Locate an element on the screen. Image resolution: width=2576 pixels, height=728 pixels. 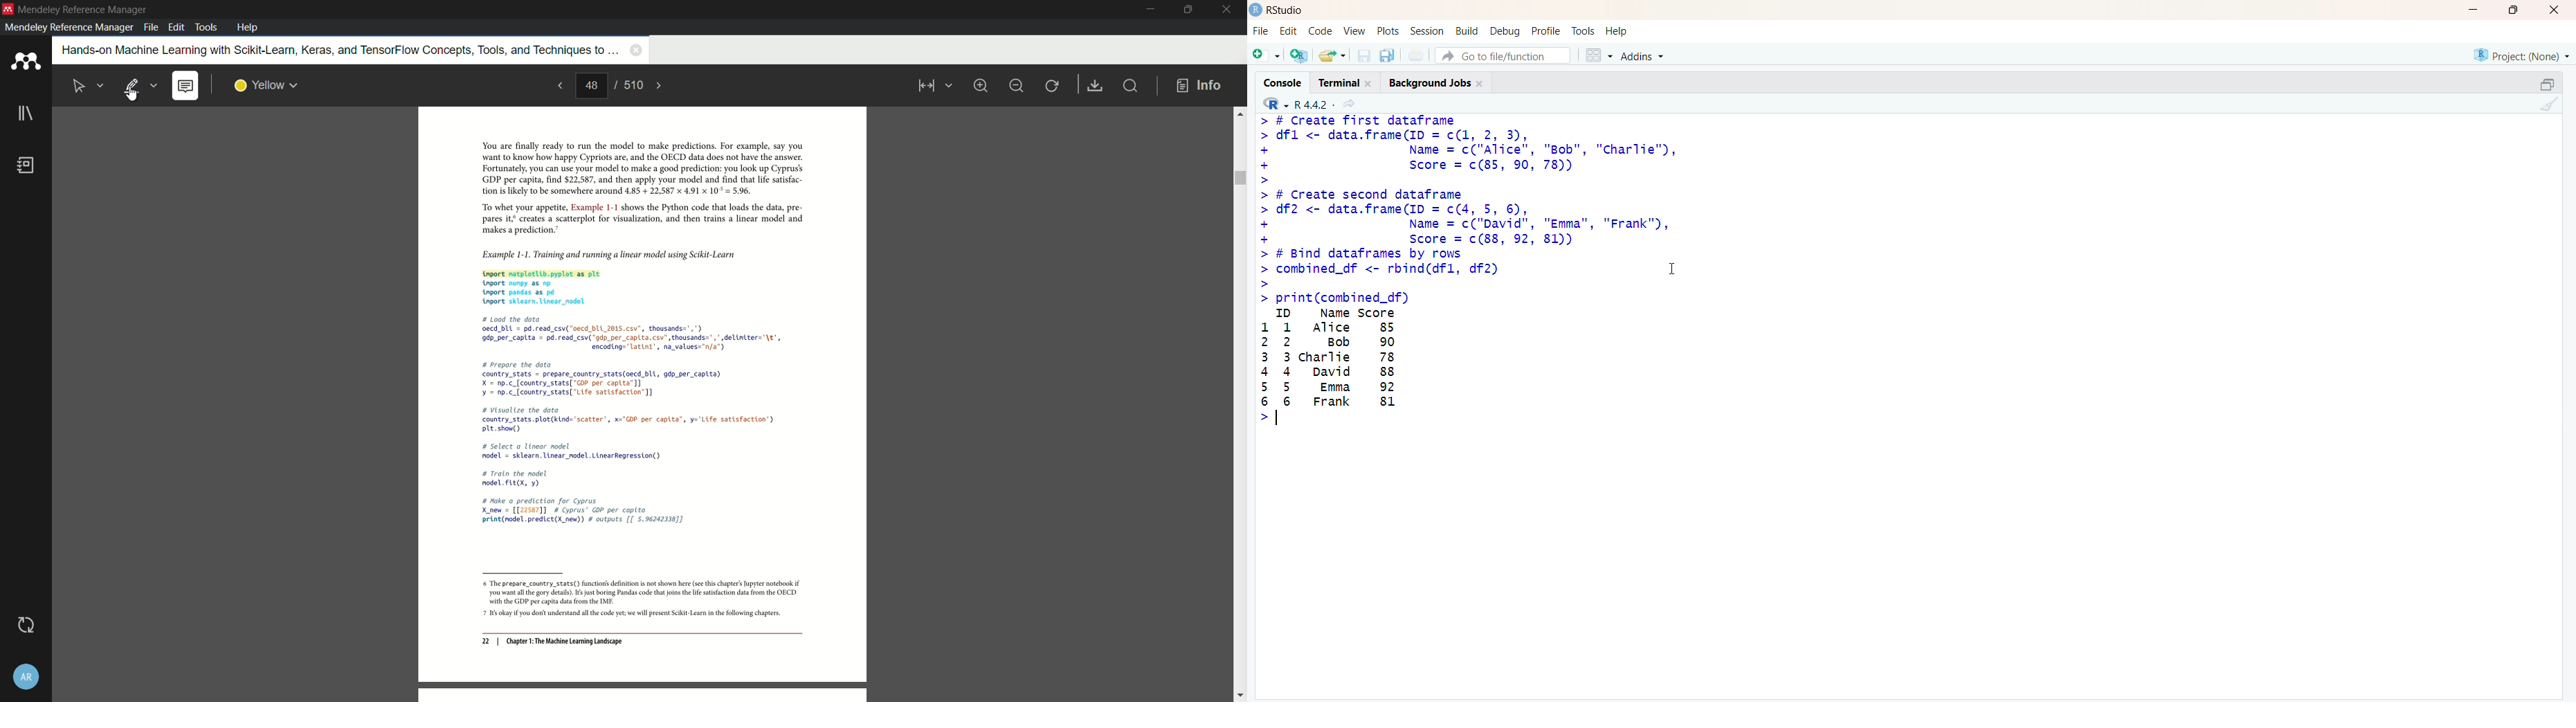
Edit is located at coordinates (1291, 30).